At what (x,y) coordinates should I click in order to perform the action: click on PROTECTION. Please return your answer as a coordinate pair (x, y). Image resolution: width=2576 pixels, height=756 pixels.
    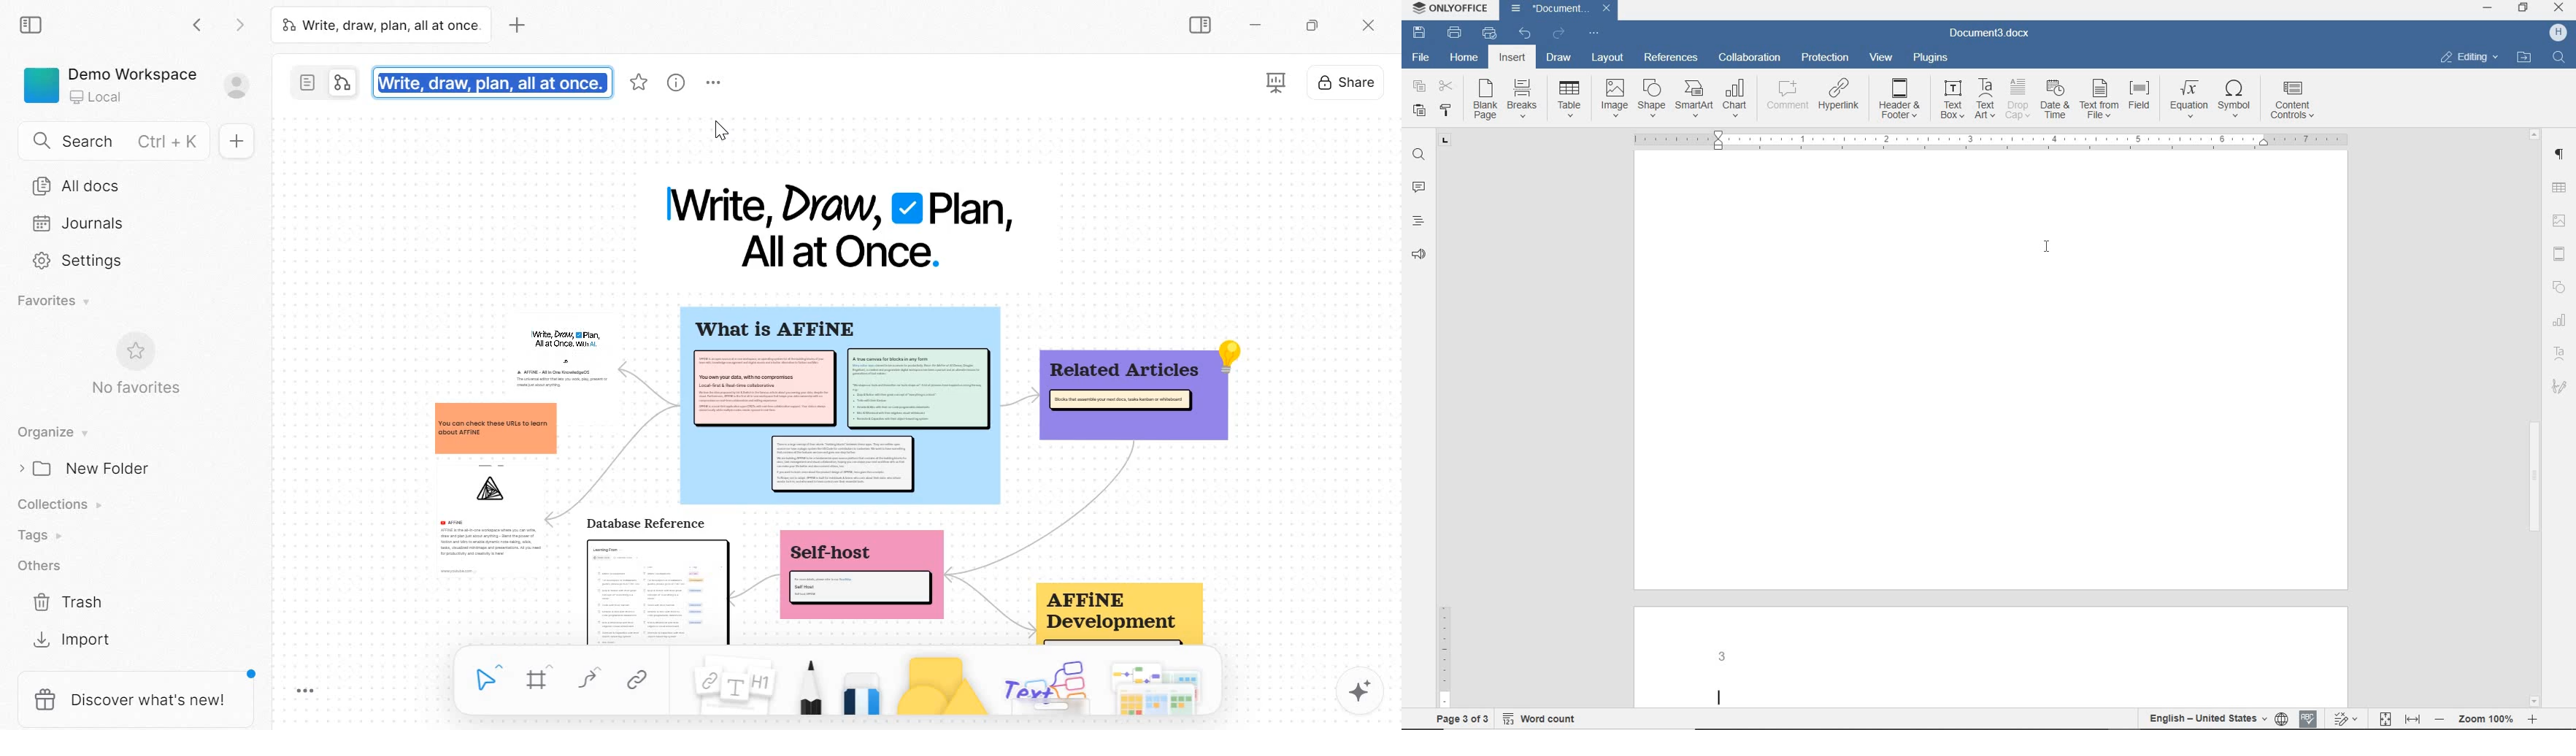
    Looking at the image, I should click on (1825, 58).